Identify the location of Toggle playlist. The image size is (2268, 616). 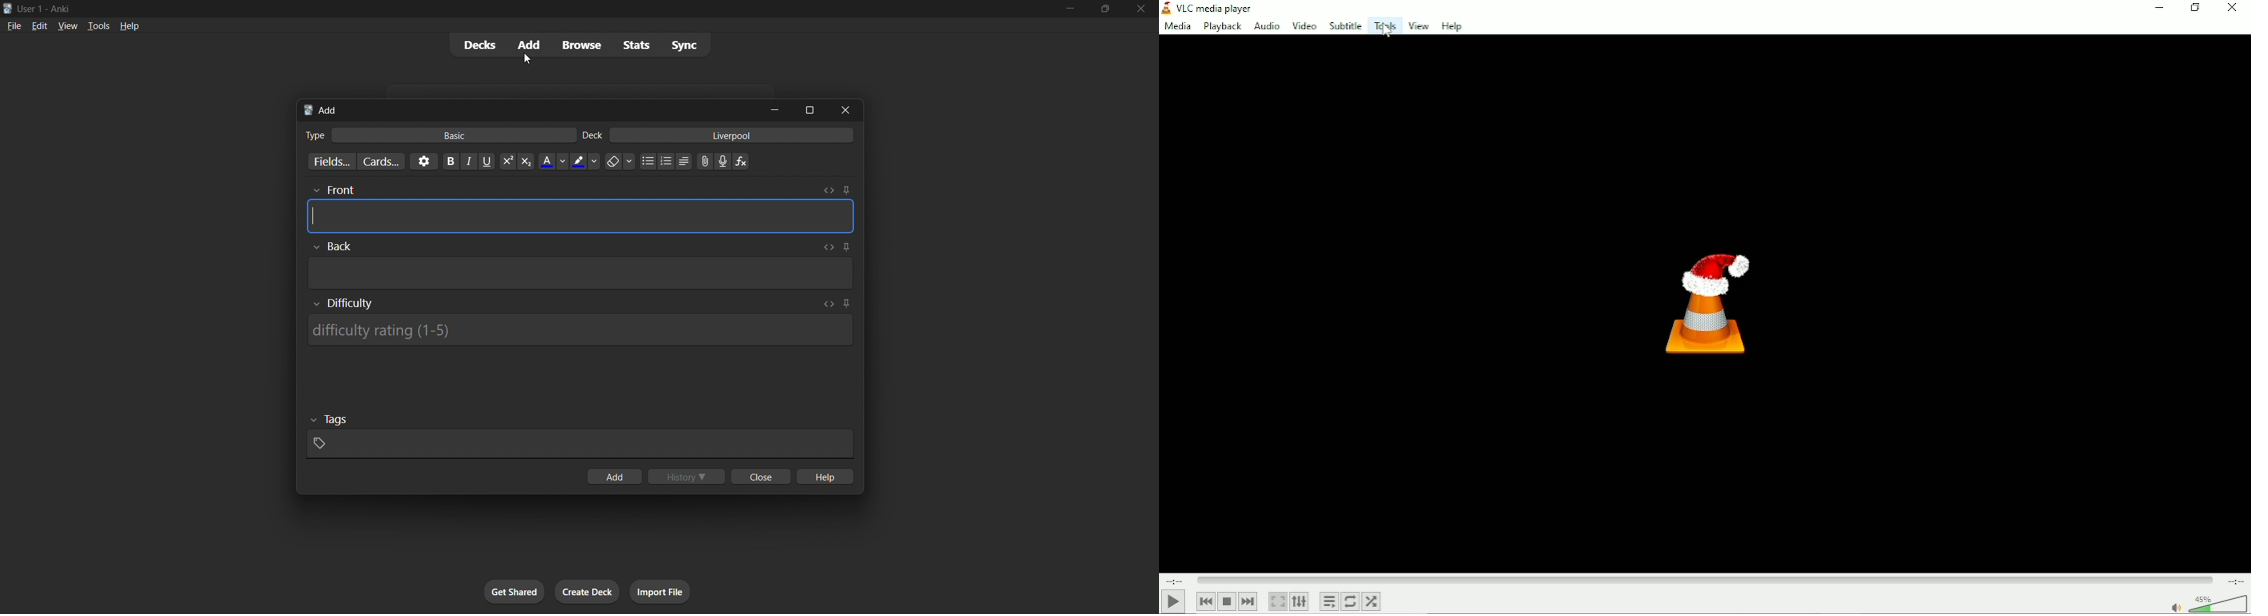
(1329, 602).